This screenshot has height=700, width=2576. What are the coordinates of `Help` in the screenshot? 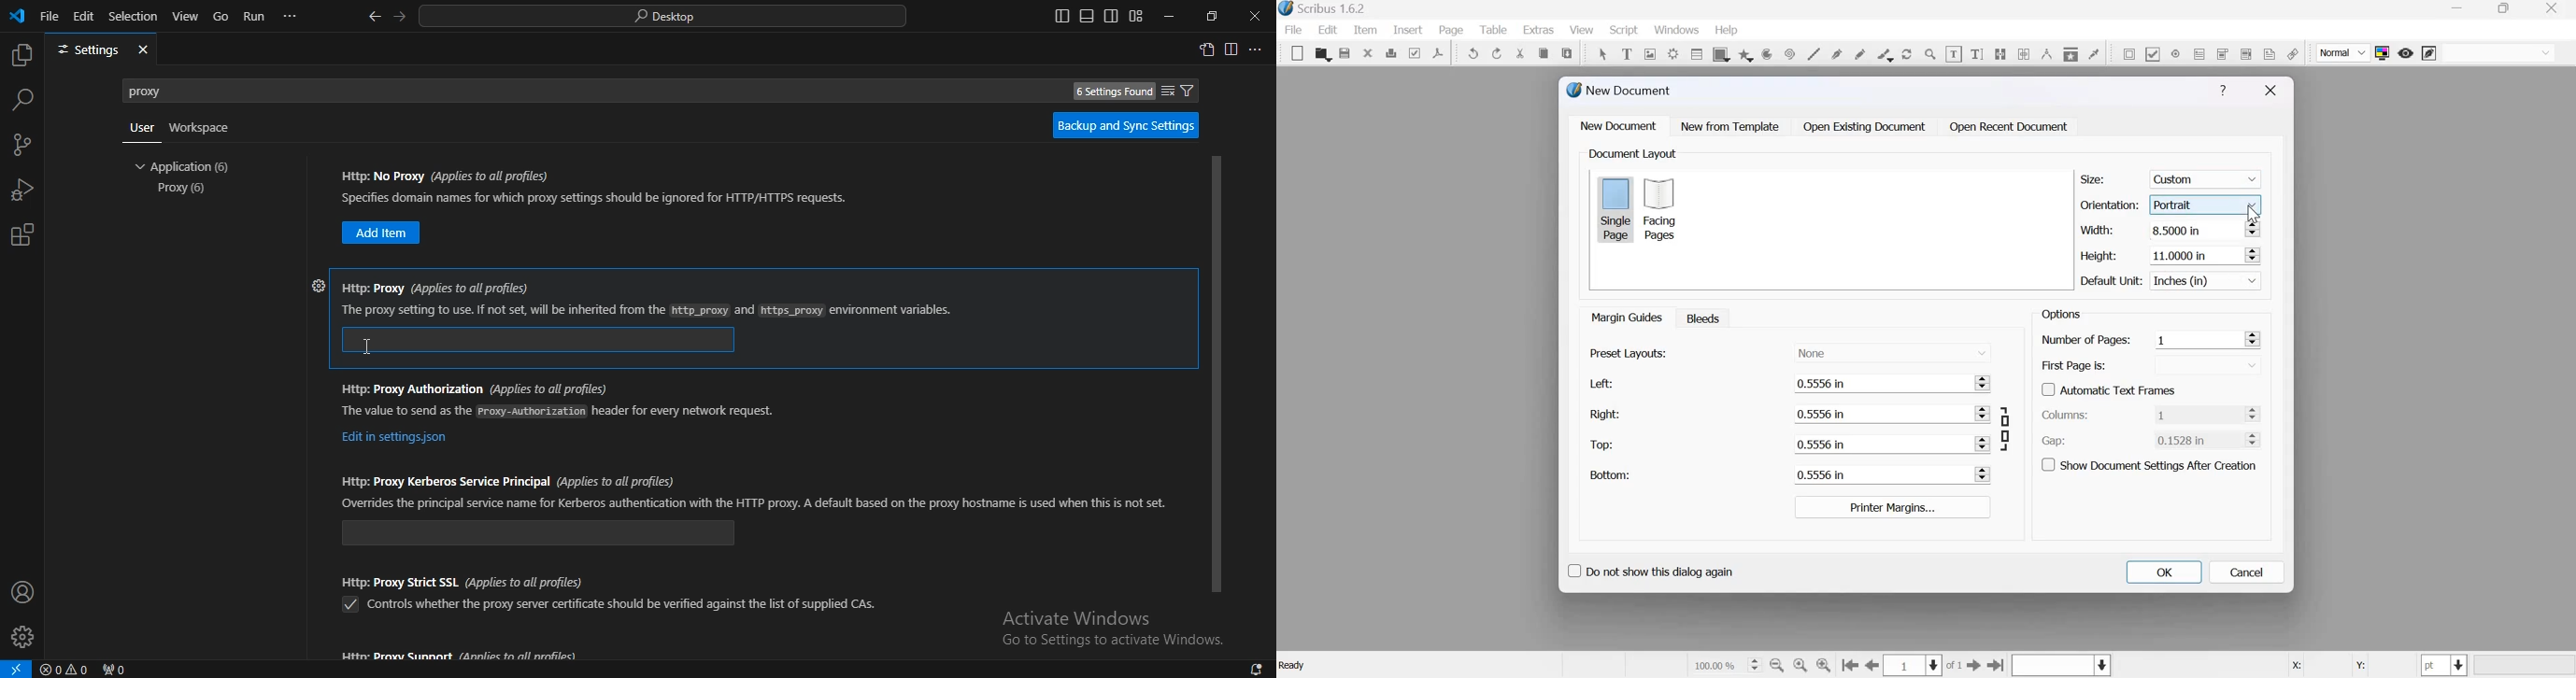 It's located at (2223, 91).